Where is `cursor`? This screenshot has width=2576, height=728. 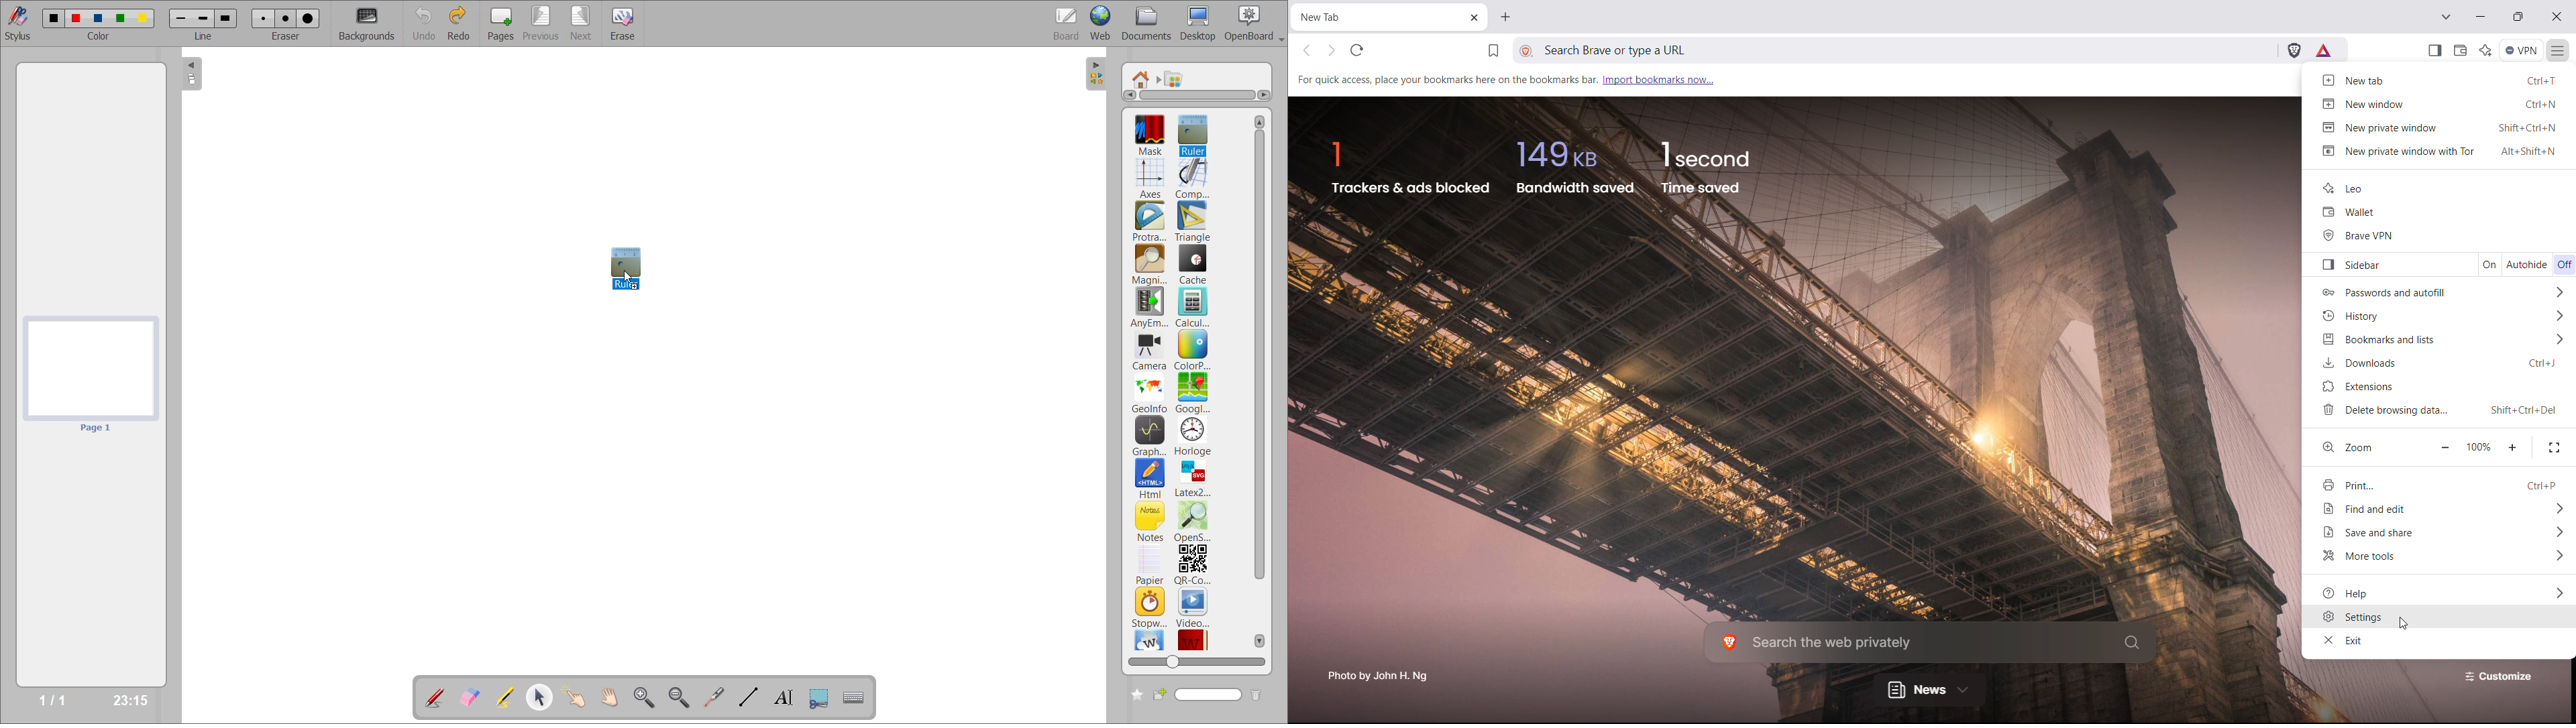
cursor is located at coordinates (2409, 623).